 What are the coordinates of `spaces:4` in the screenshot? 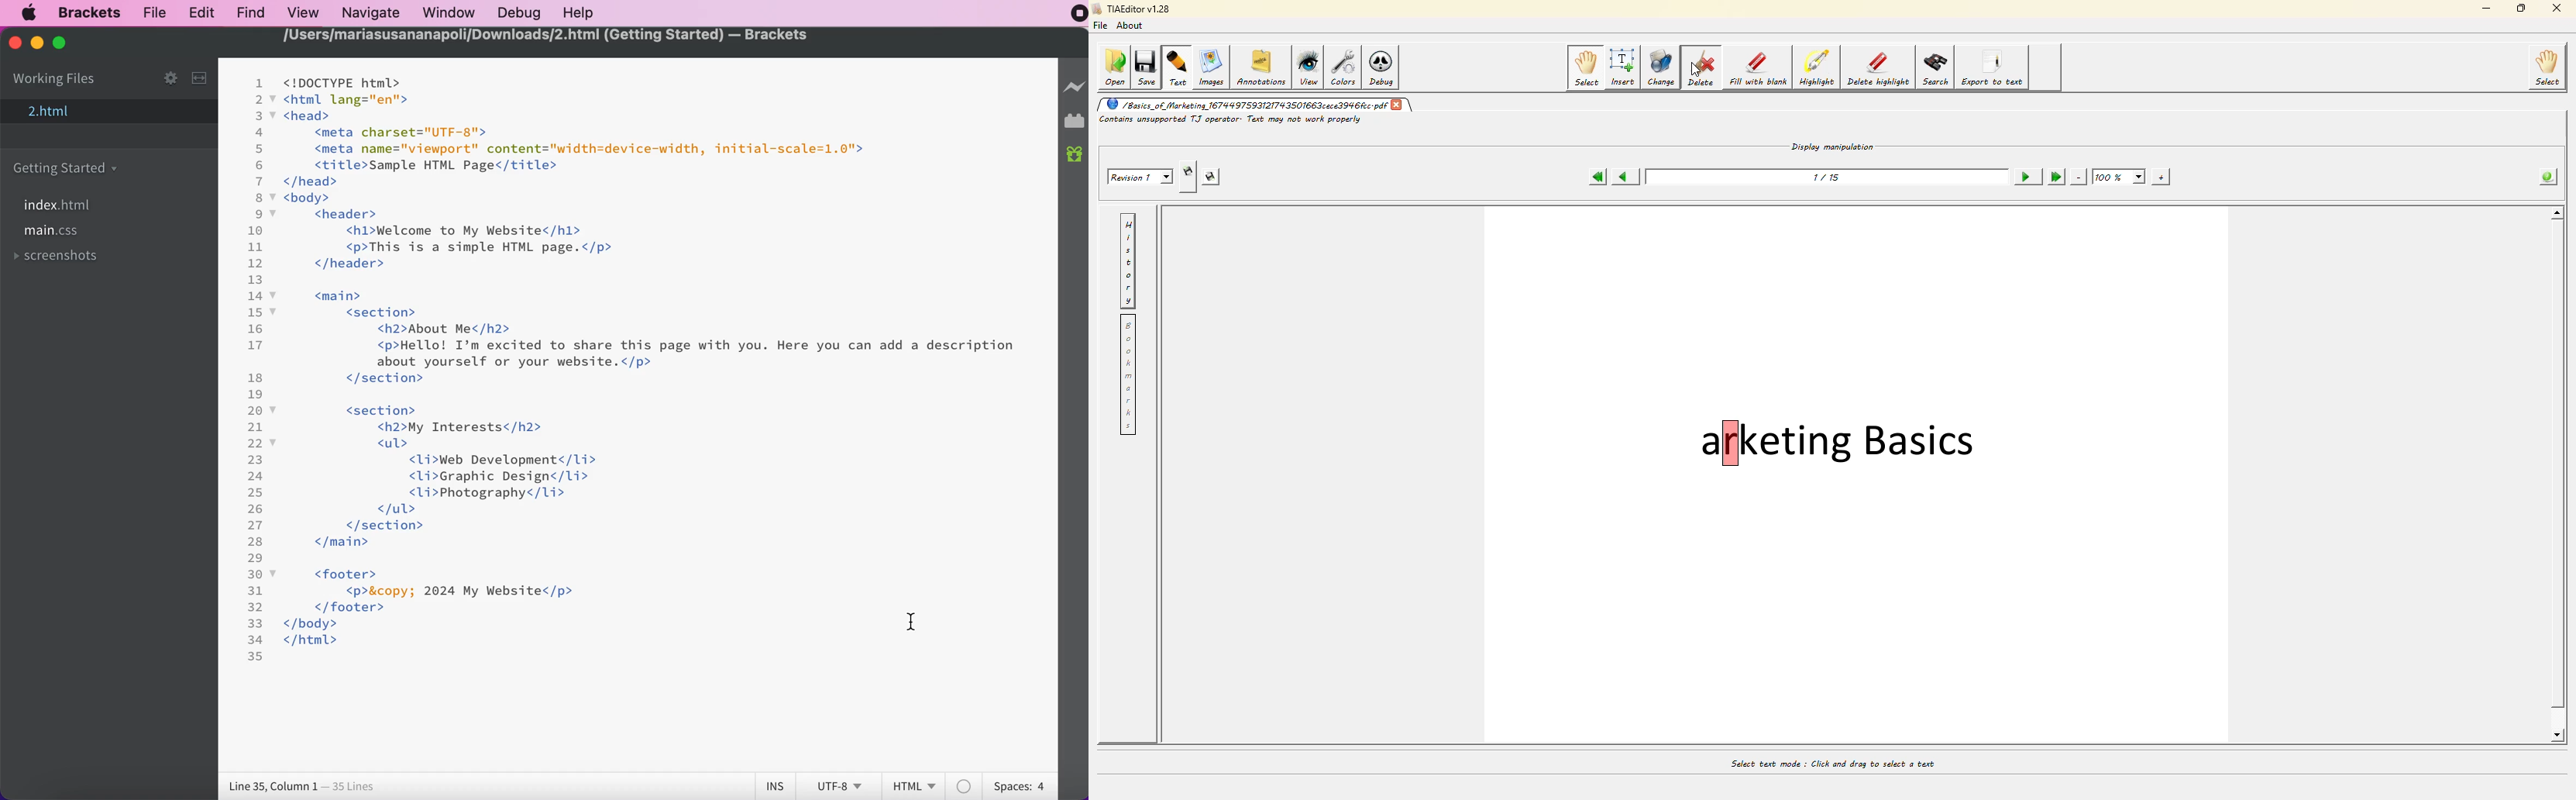 It's located at (1018, 784).